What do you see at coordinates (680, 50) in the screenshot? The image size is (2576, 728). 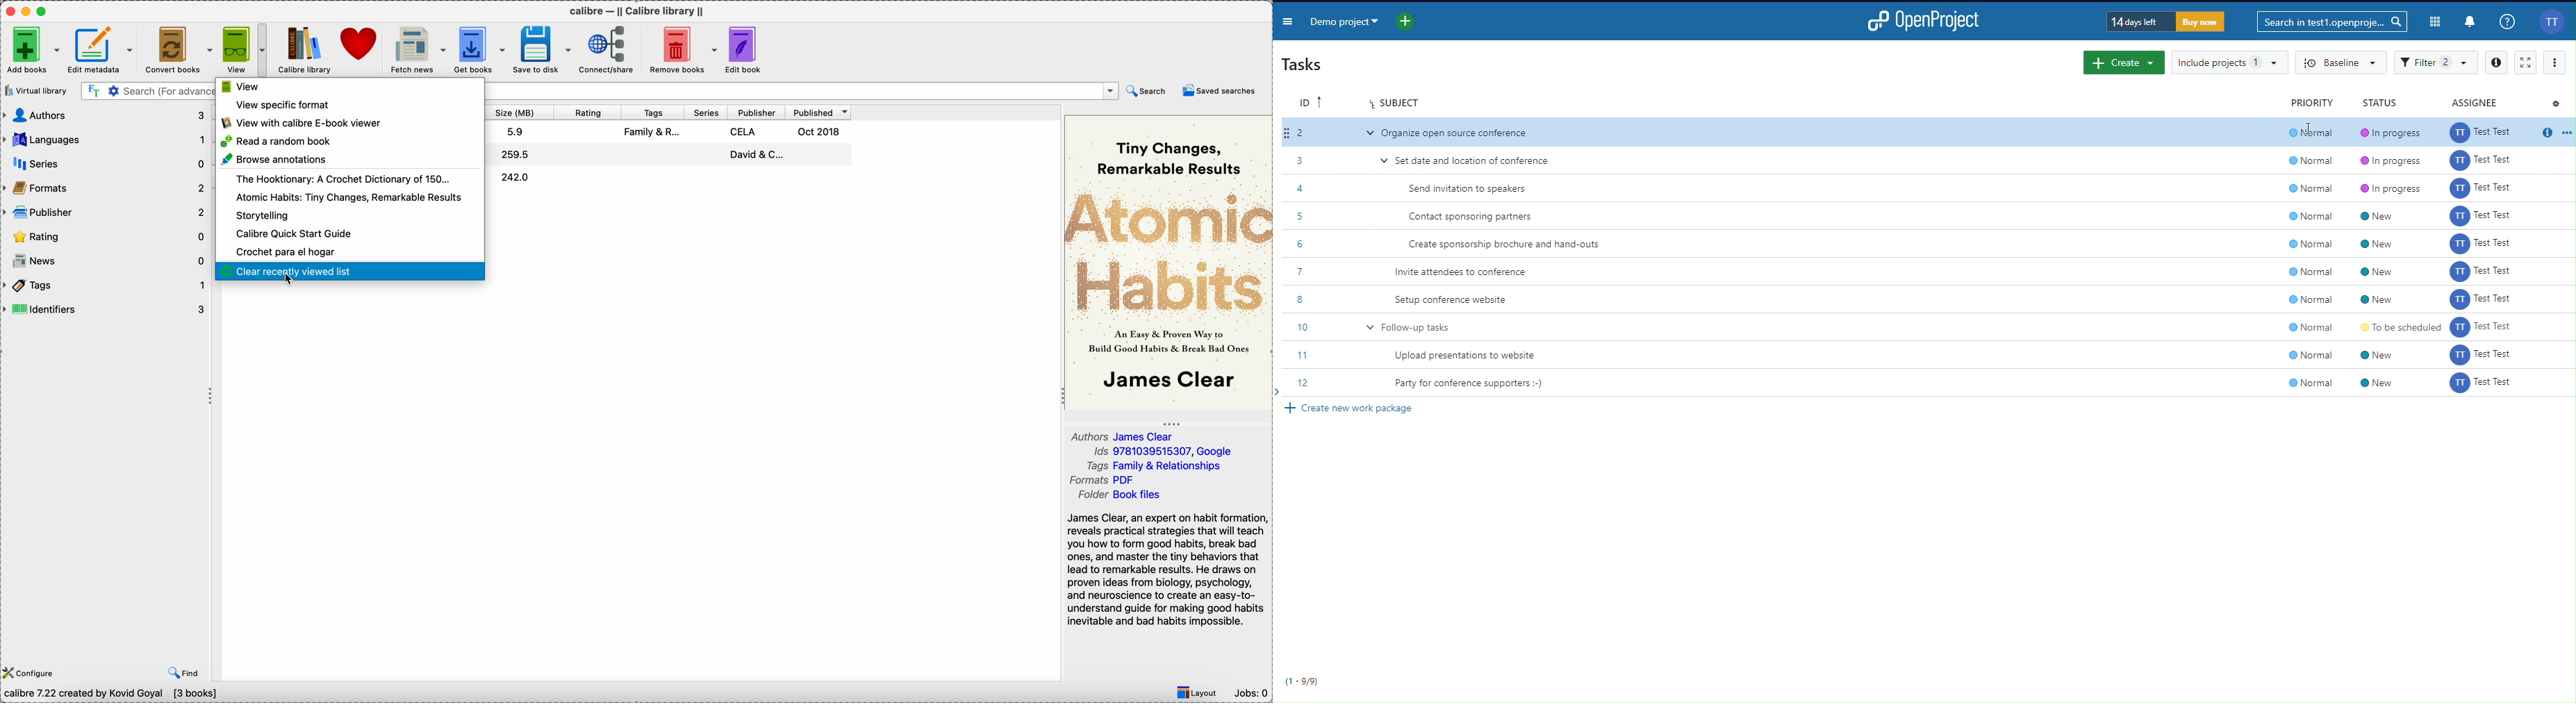 I see `remove books` at bounding box center [680, 50].